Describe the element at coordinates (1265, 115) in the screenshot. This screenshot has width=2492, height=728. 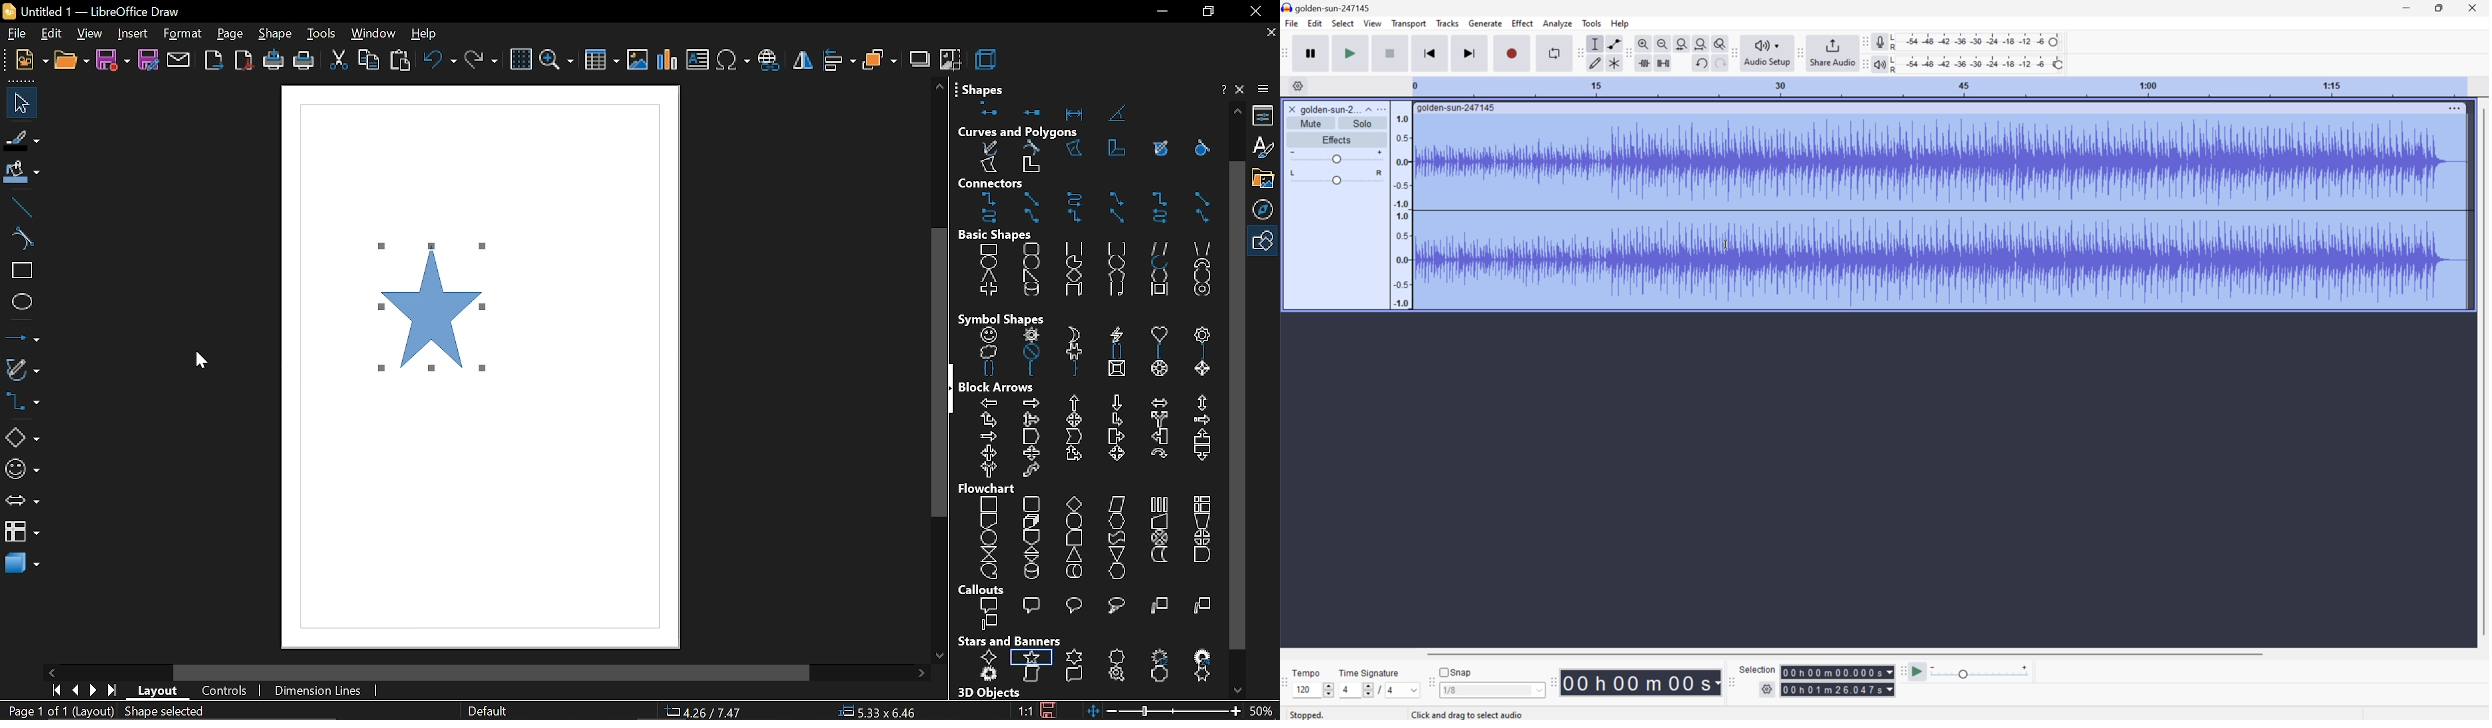
I see `properties` at that location.